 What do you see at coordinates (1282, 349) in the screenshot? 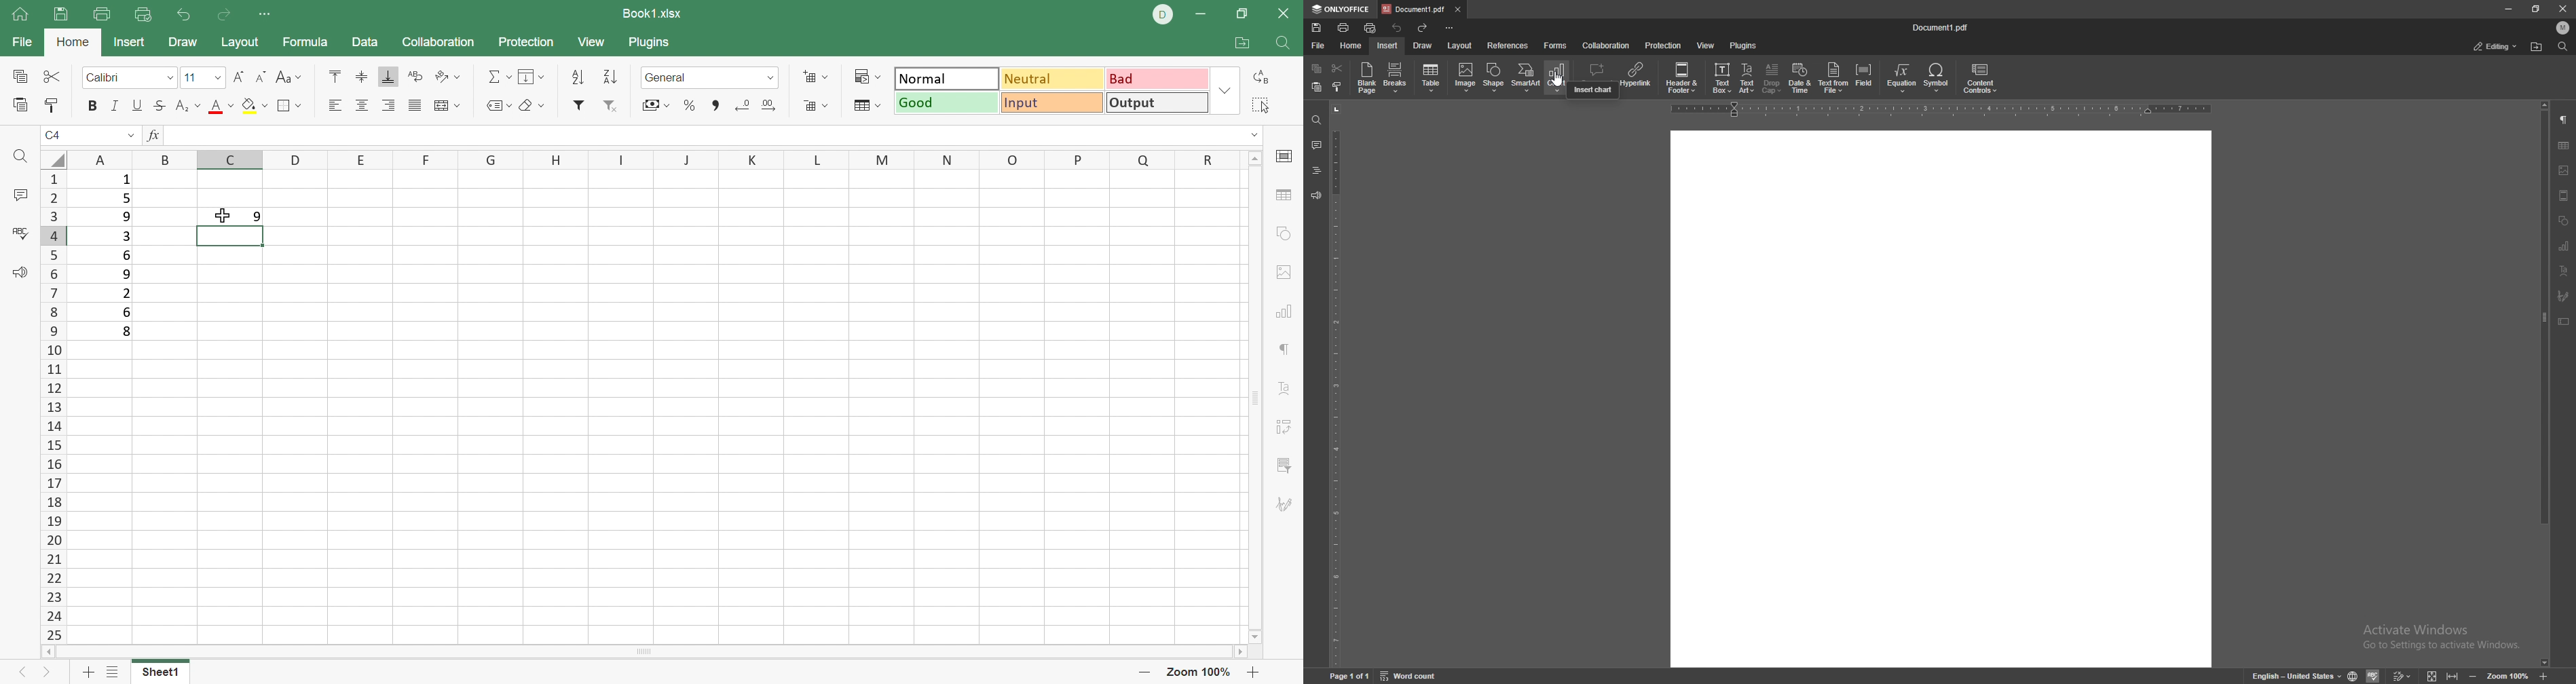
I see `paragraph settings` at bounding box center [1282, 349].